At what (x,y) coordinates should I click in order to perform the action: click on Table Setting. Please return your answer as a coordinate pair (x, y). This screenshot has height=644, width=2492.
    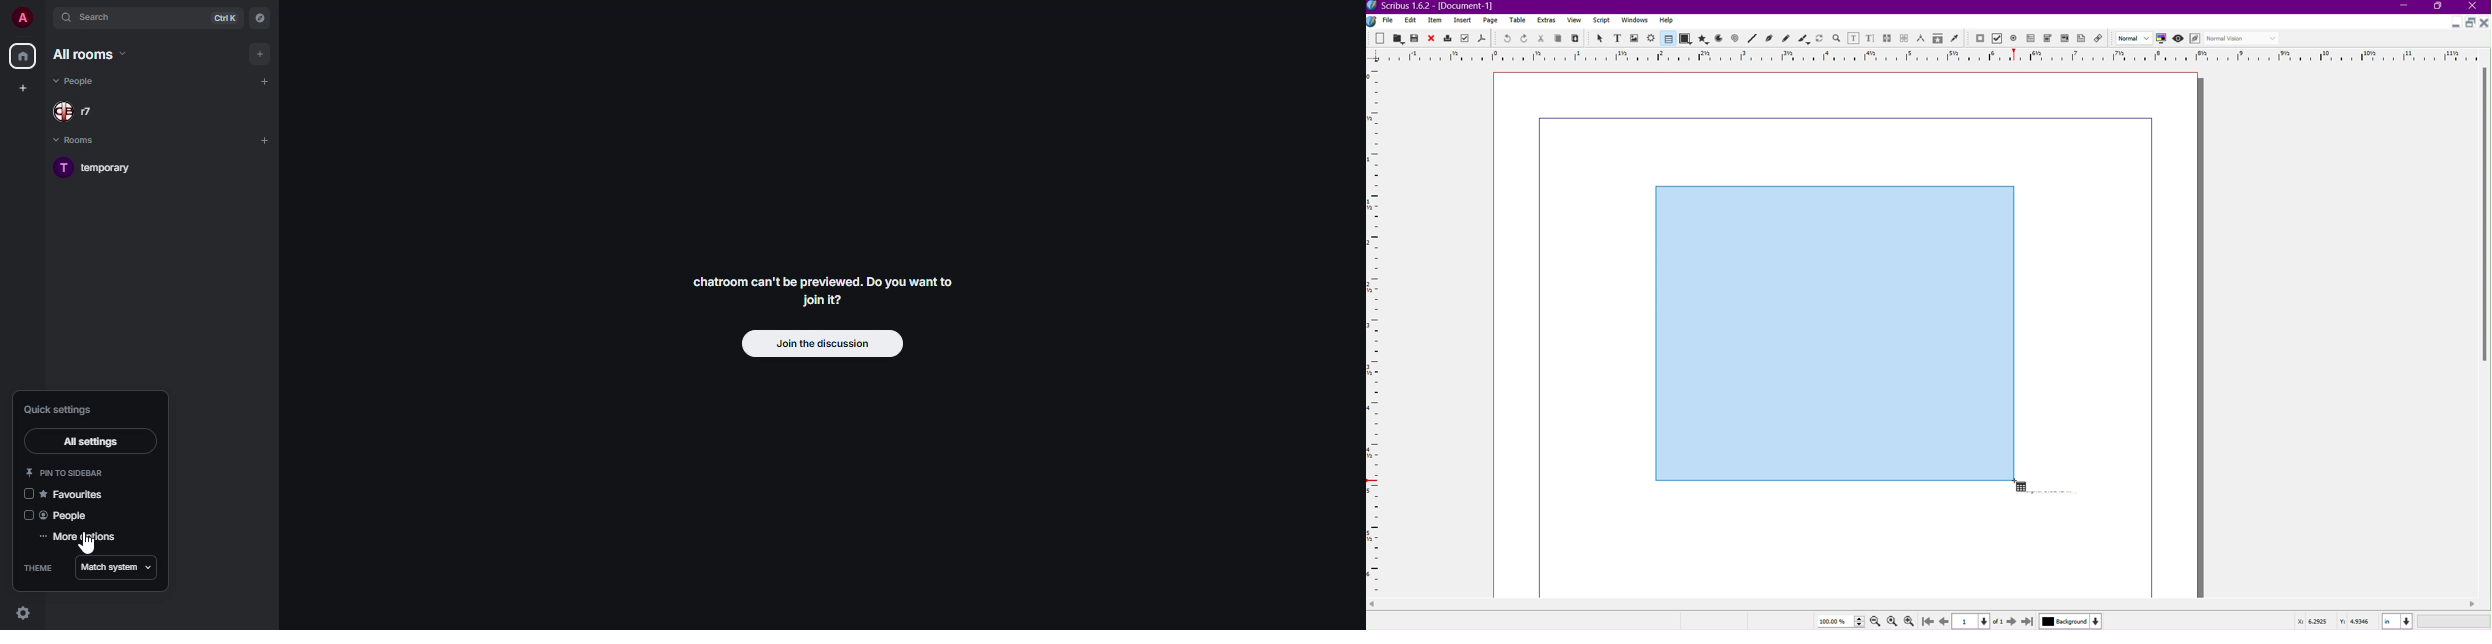
    Looking at the image, I should click on (1834, 333).